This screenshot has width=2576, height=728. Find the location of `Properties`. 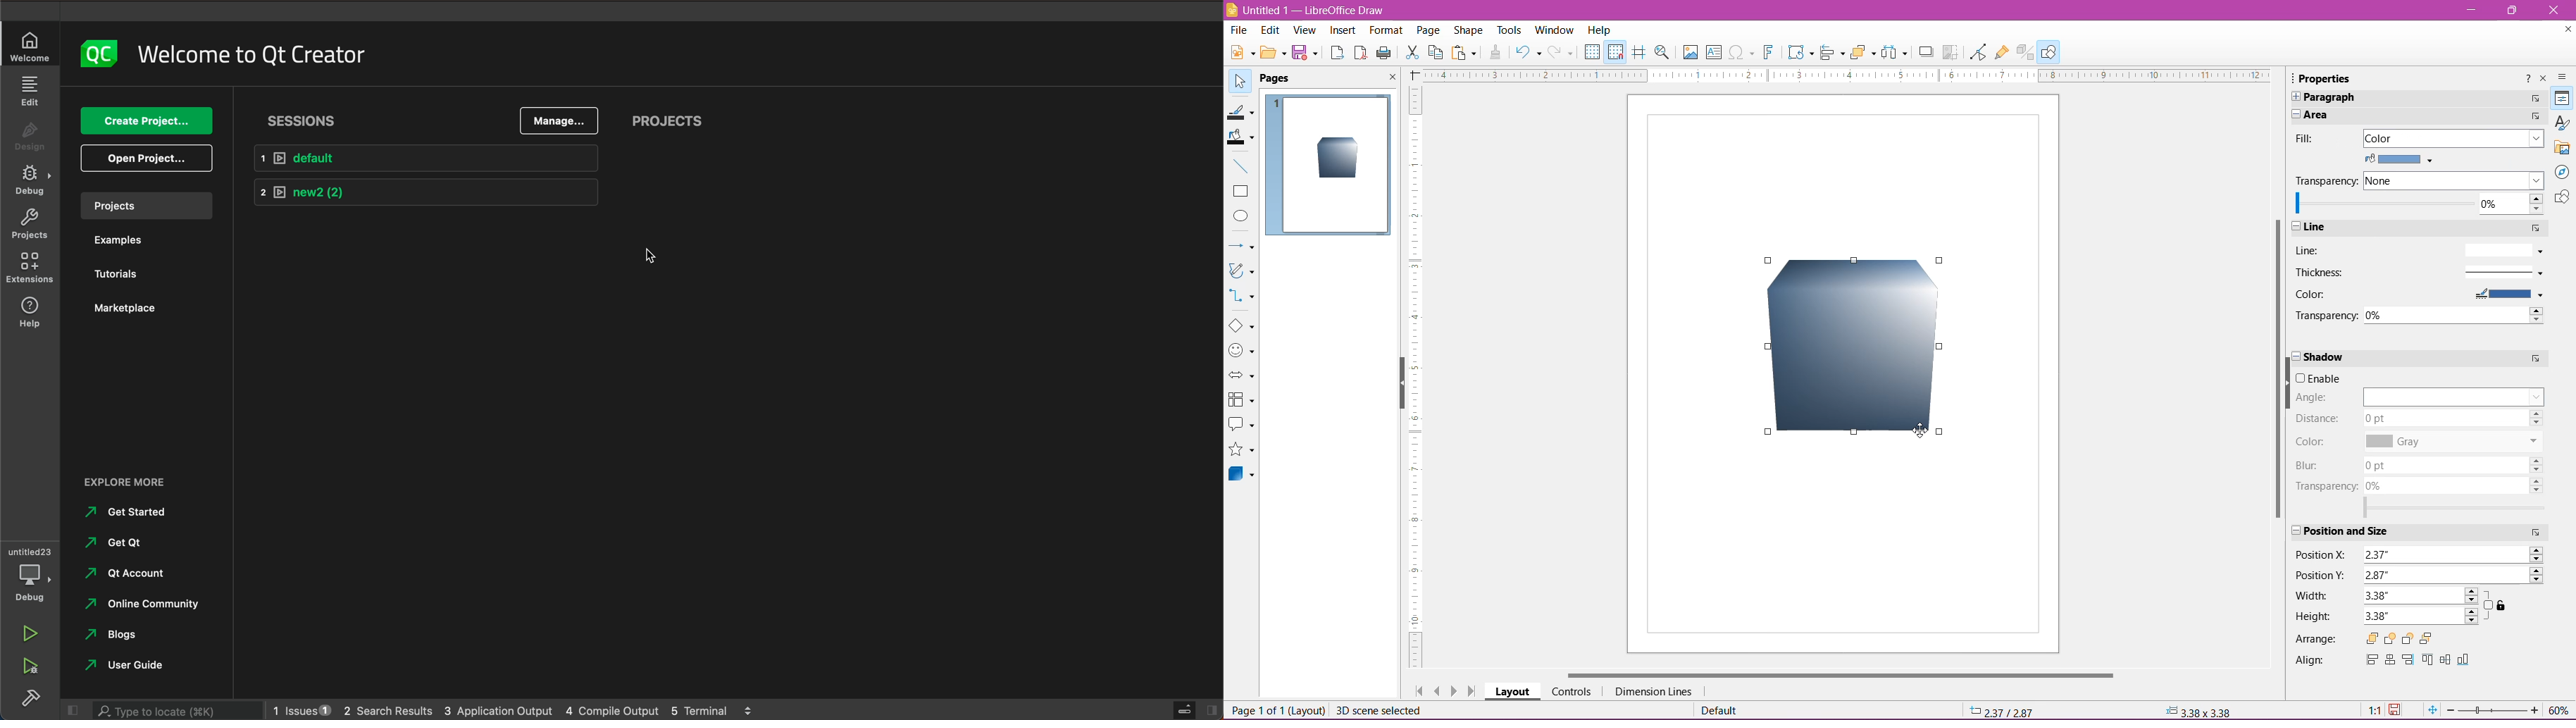

Properties is located at coordinates (2322, 78).